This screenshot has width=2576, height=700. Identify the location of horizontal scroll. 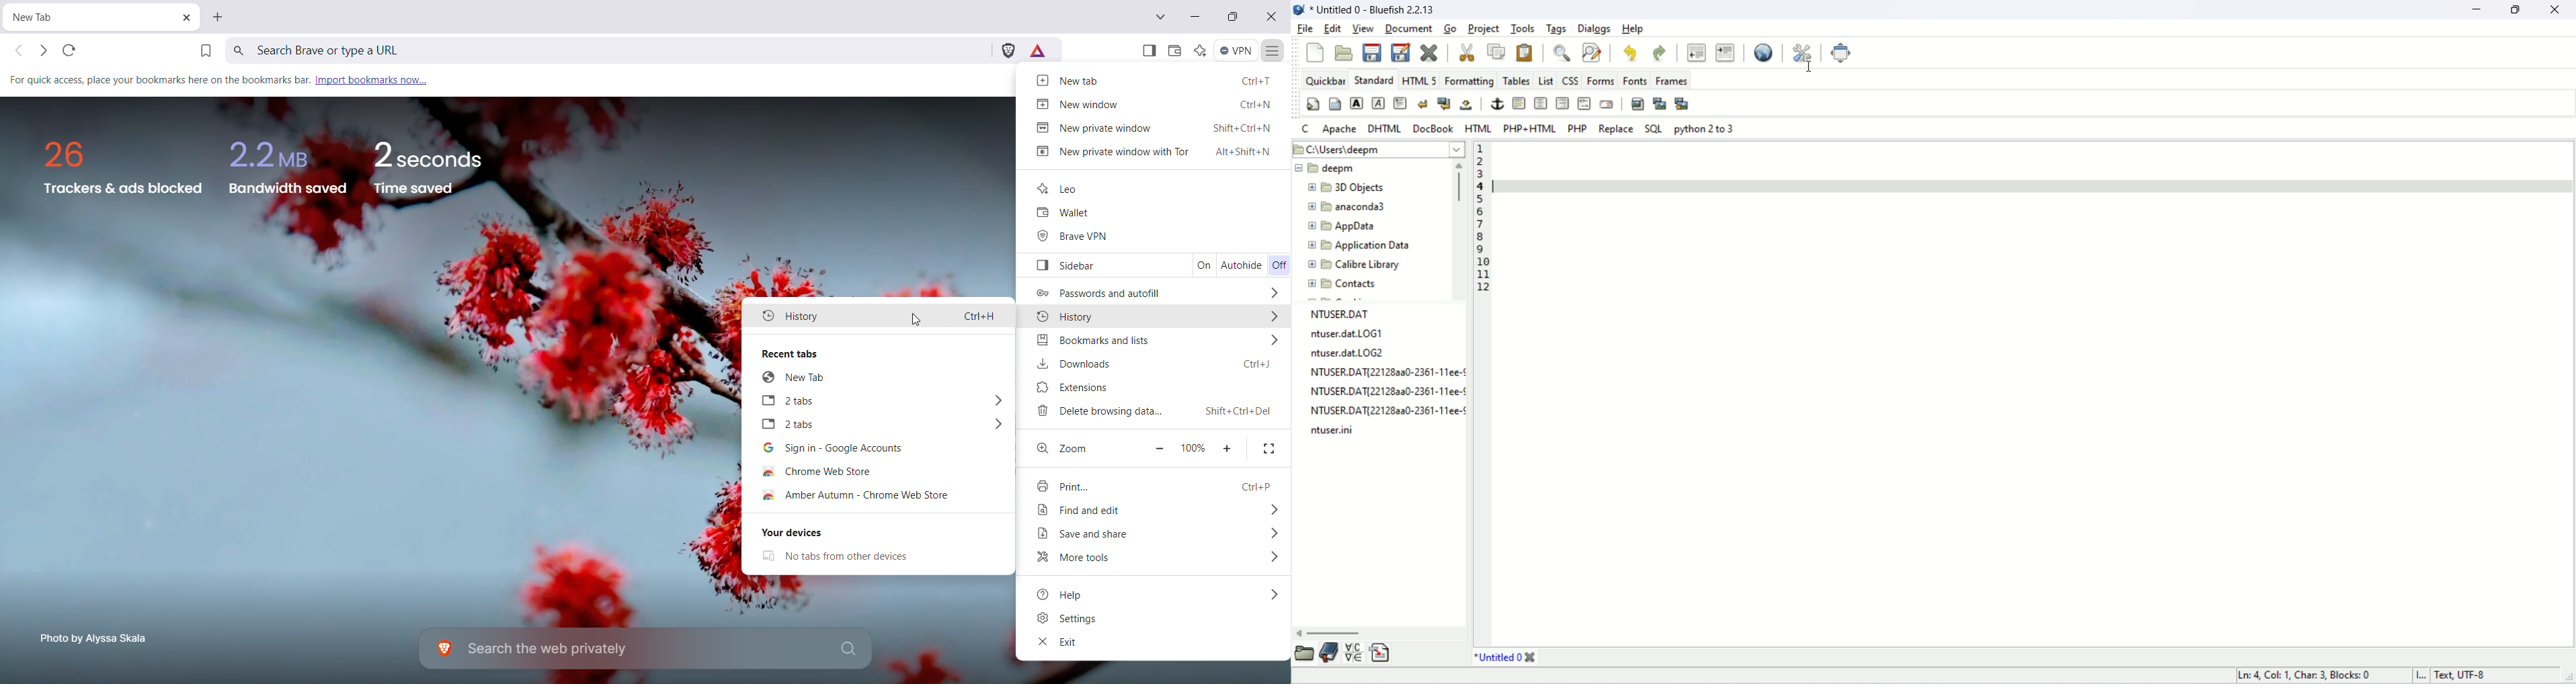
(1460, 228).